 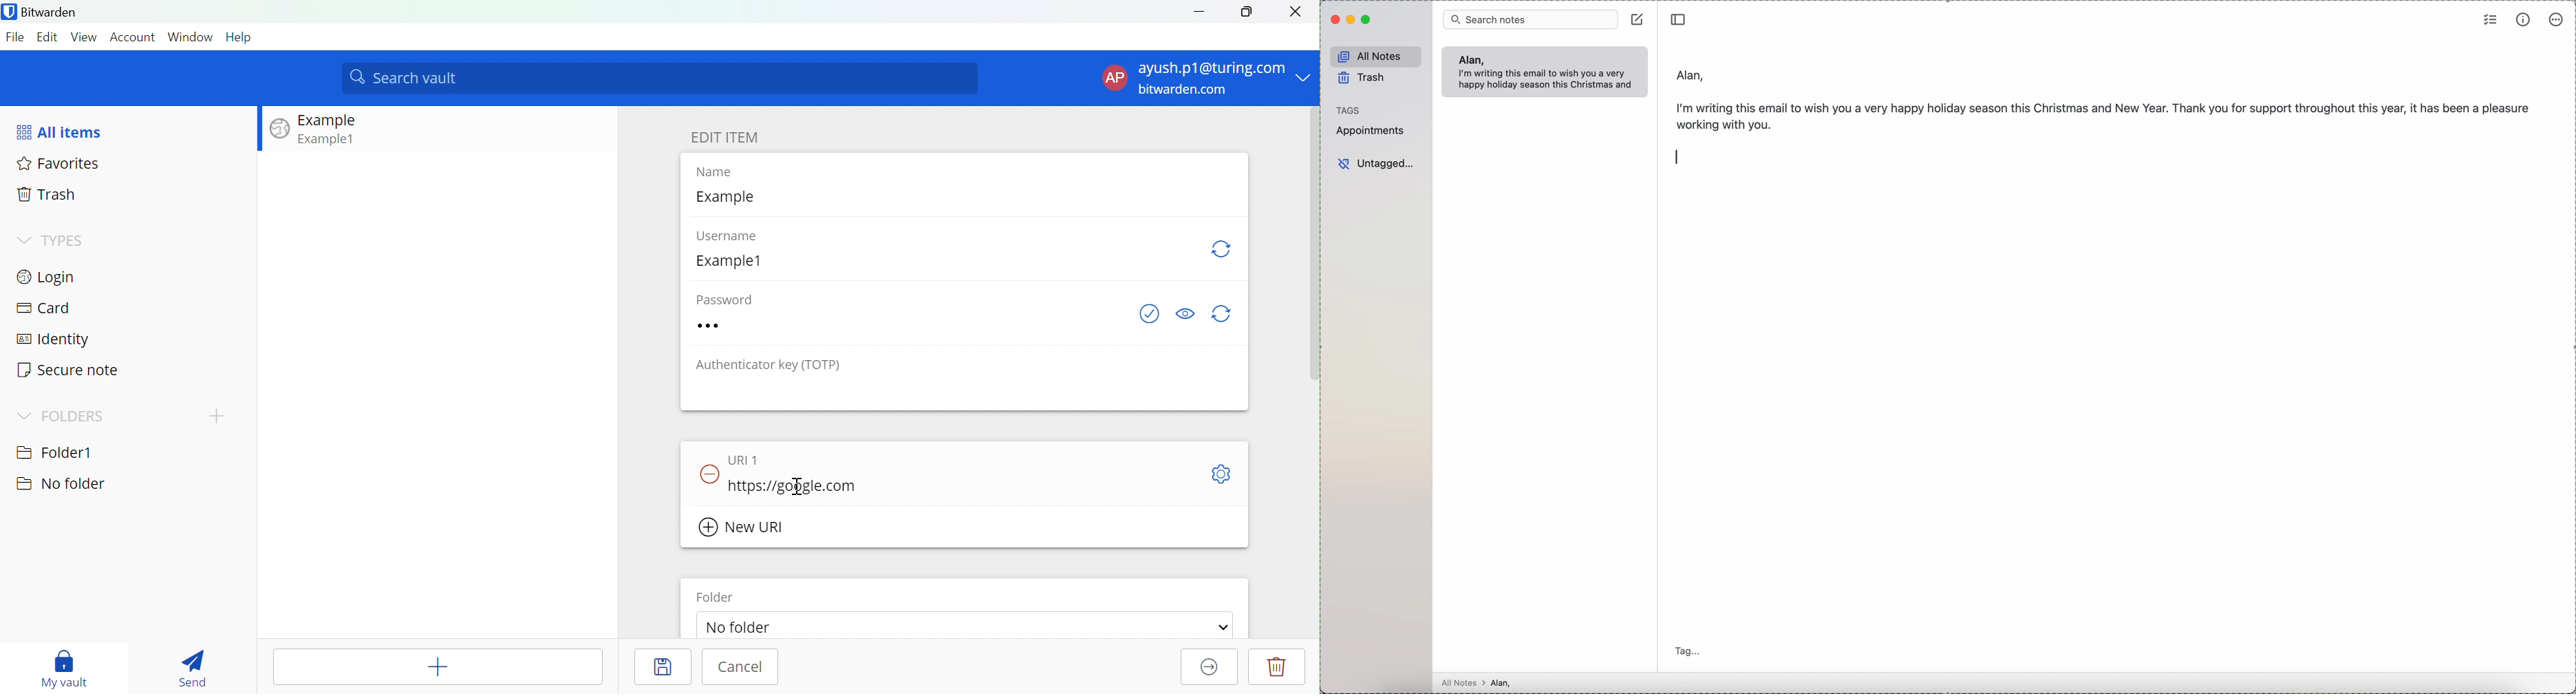 What do you see at coordinates (328, 138) in the screenshot?
I see `Example1` at bounding box center [328, 138].